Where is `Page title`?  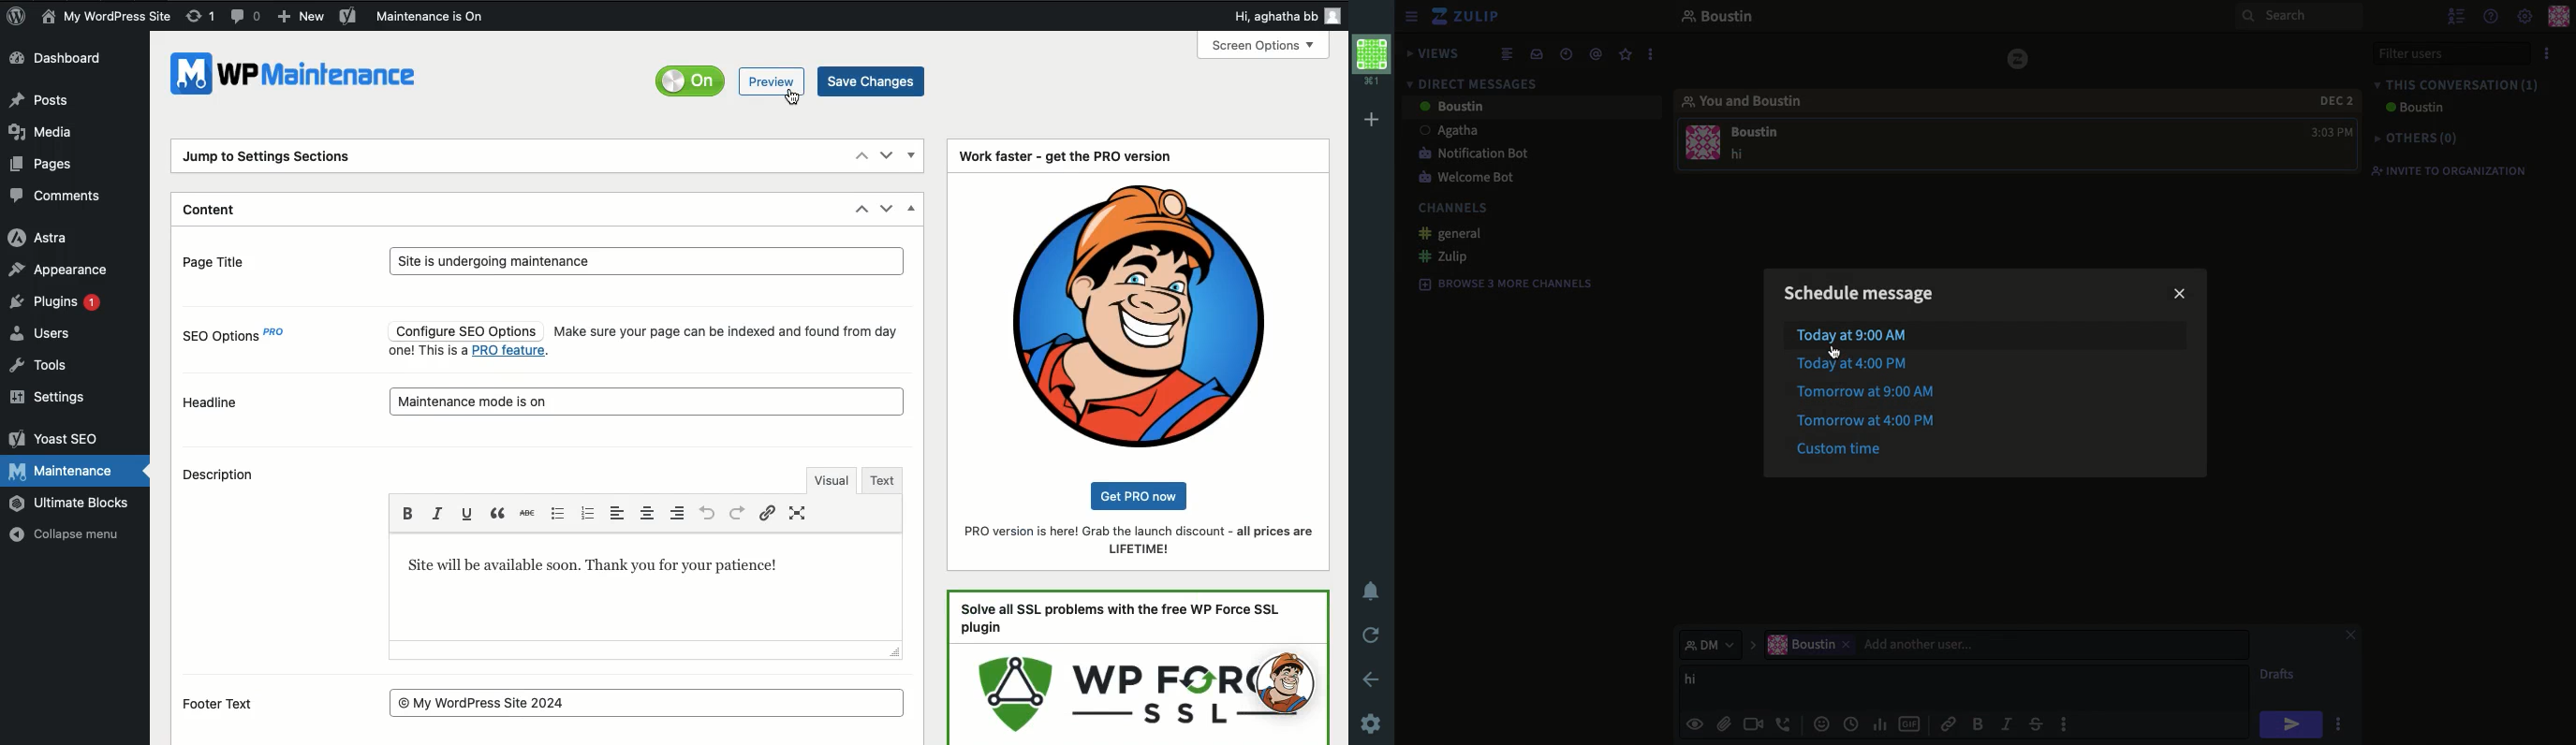
Page title is located at coordinates (231, 260).